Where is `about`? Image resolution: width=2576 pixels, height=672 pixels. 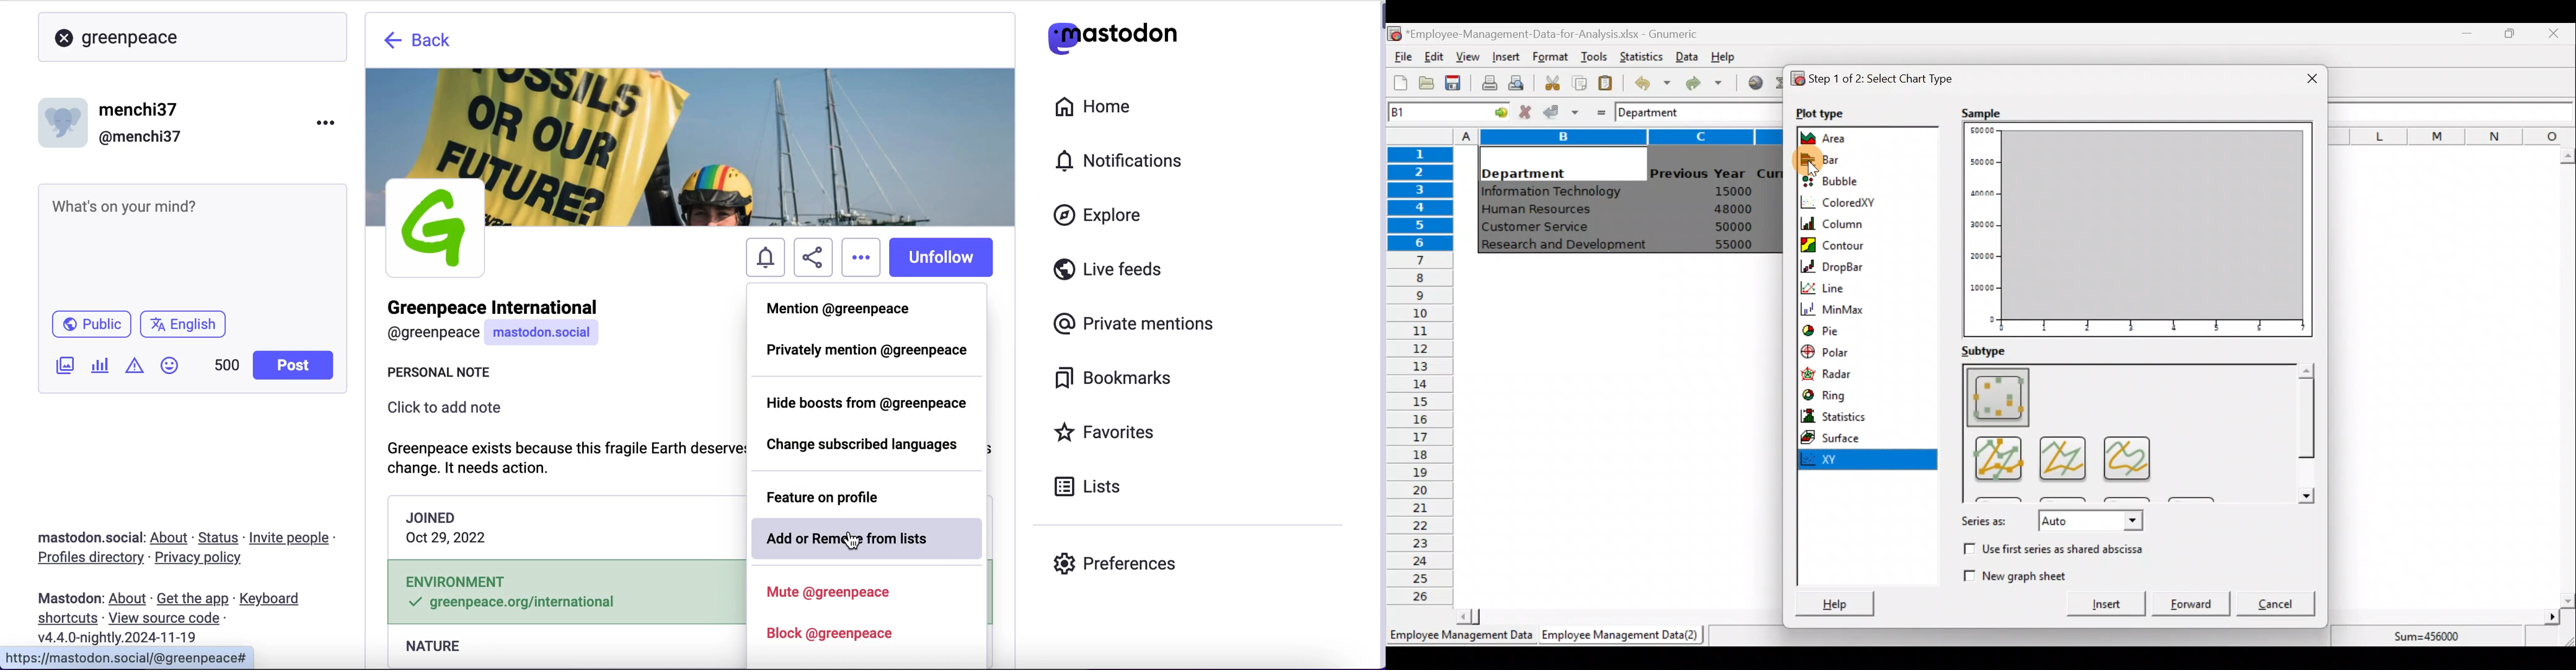
about is located at coordinates (130, 599).